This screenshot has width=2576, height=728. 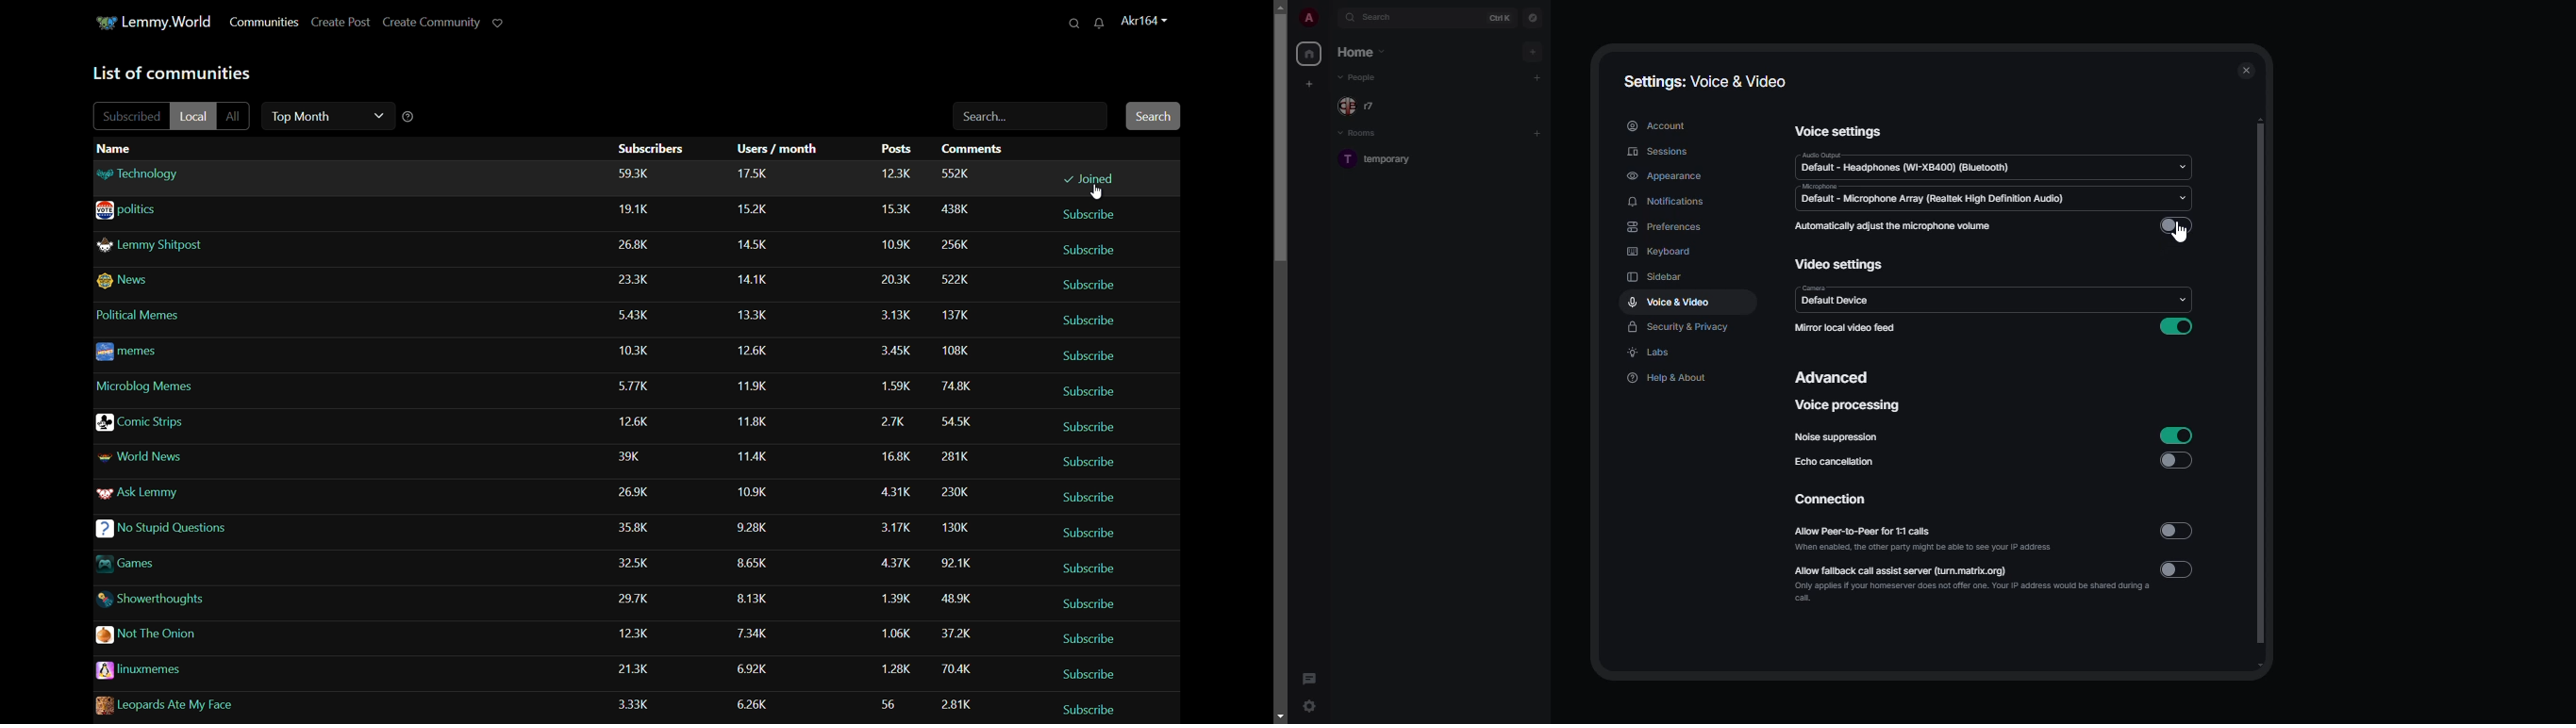 What do you see at coordinates (2234, 72) in the screenshot?
I see `close` at bounding box center [2234, 72].